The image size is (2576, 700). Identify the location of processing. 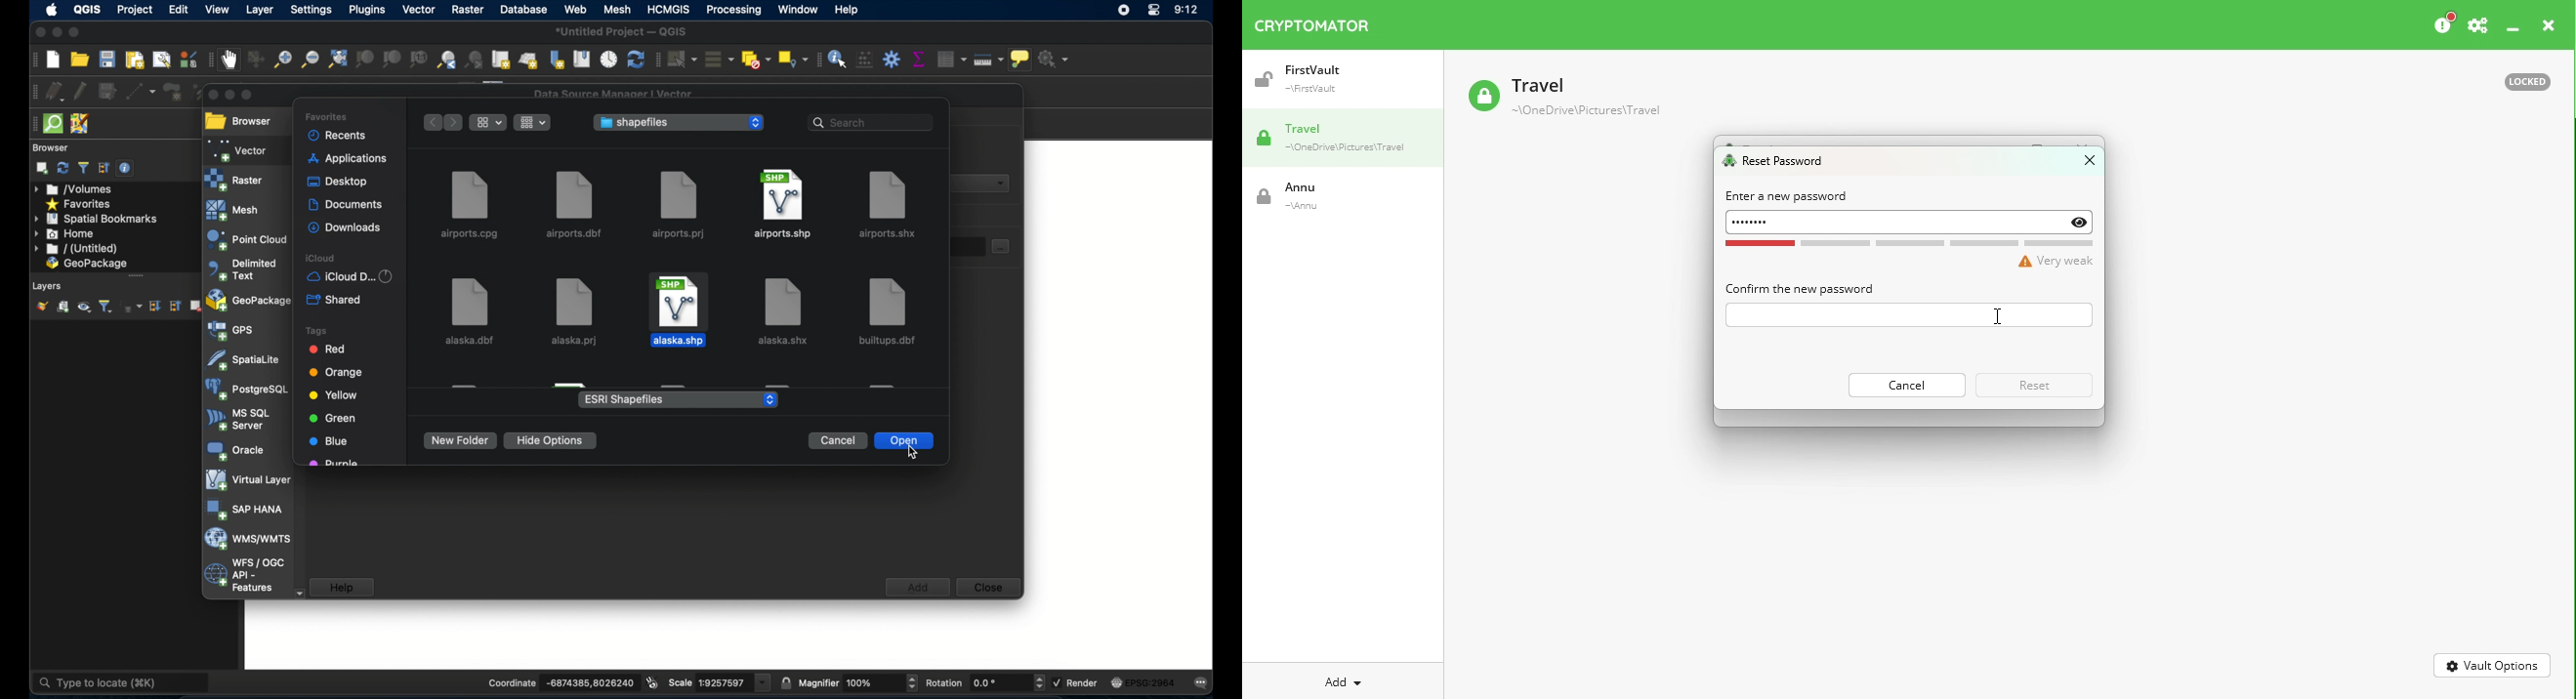
(736, 11).